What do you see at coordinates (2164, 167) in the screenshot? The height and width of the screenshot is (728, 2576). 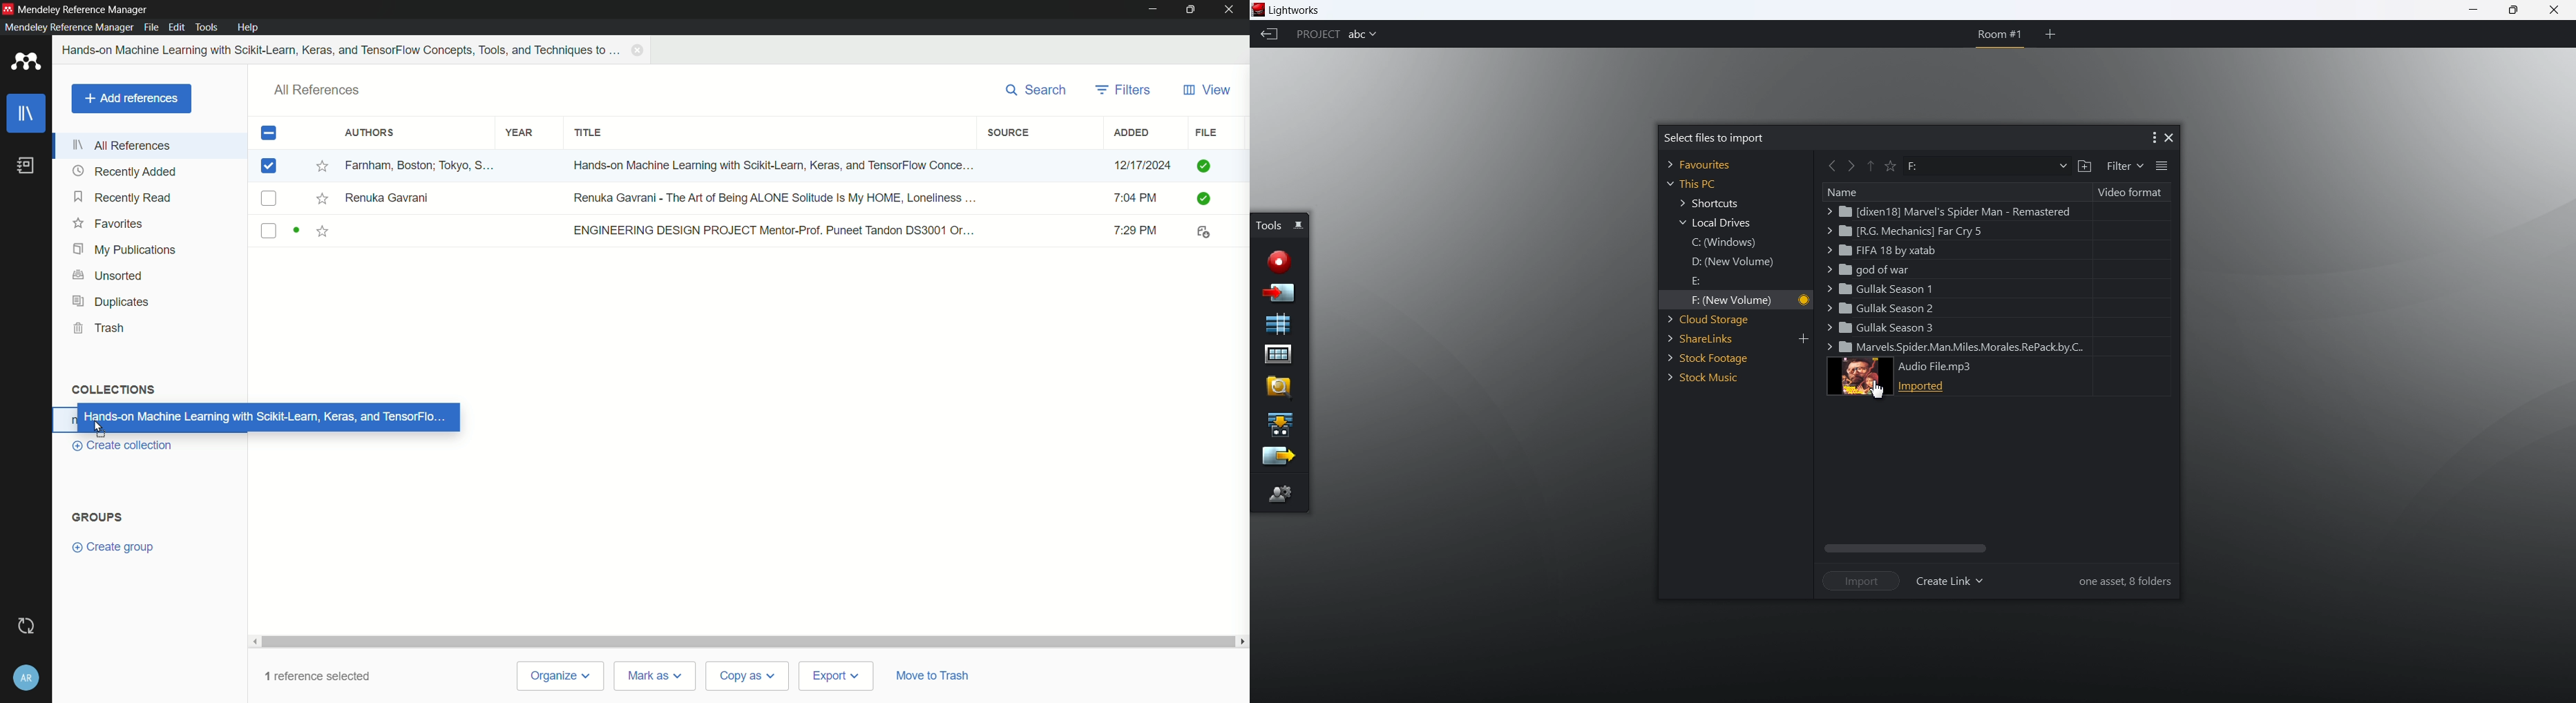 I see `list view` at bounding box center [2164, 167].